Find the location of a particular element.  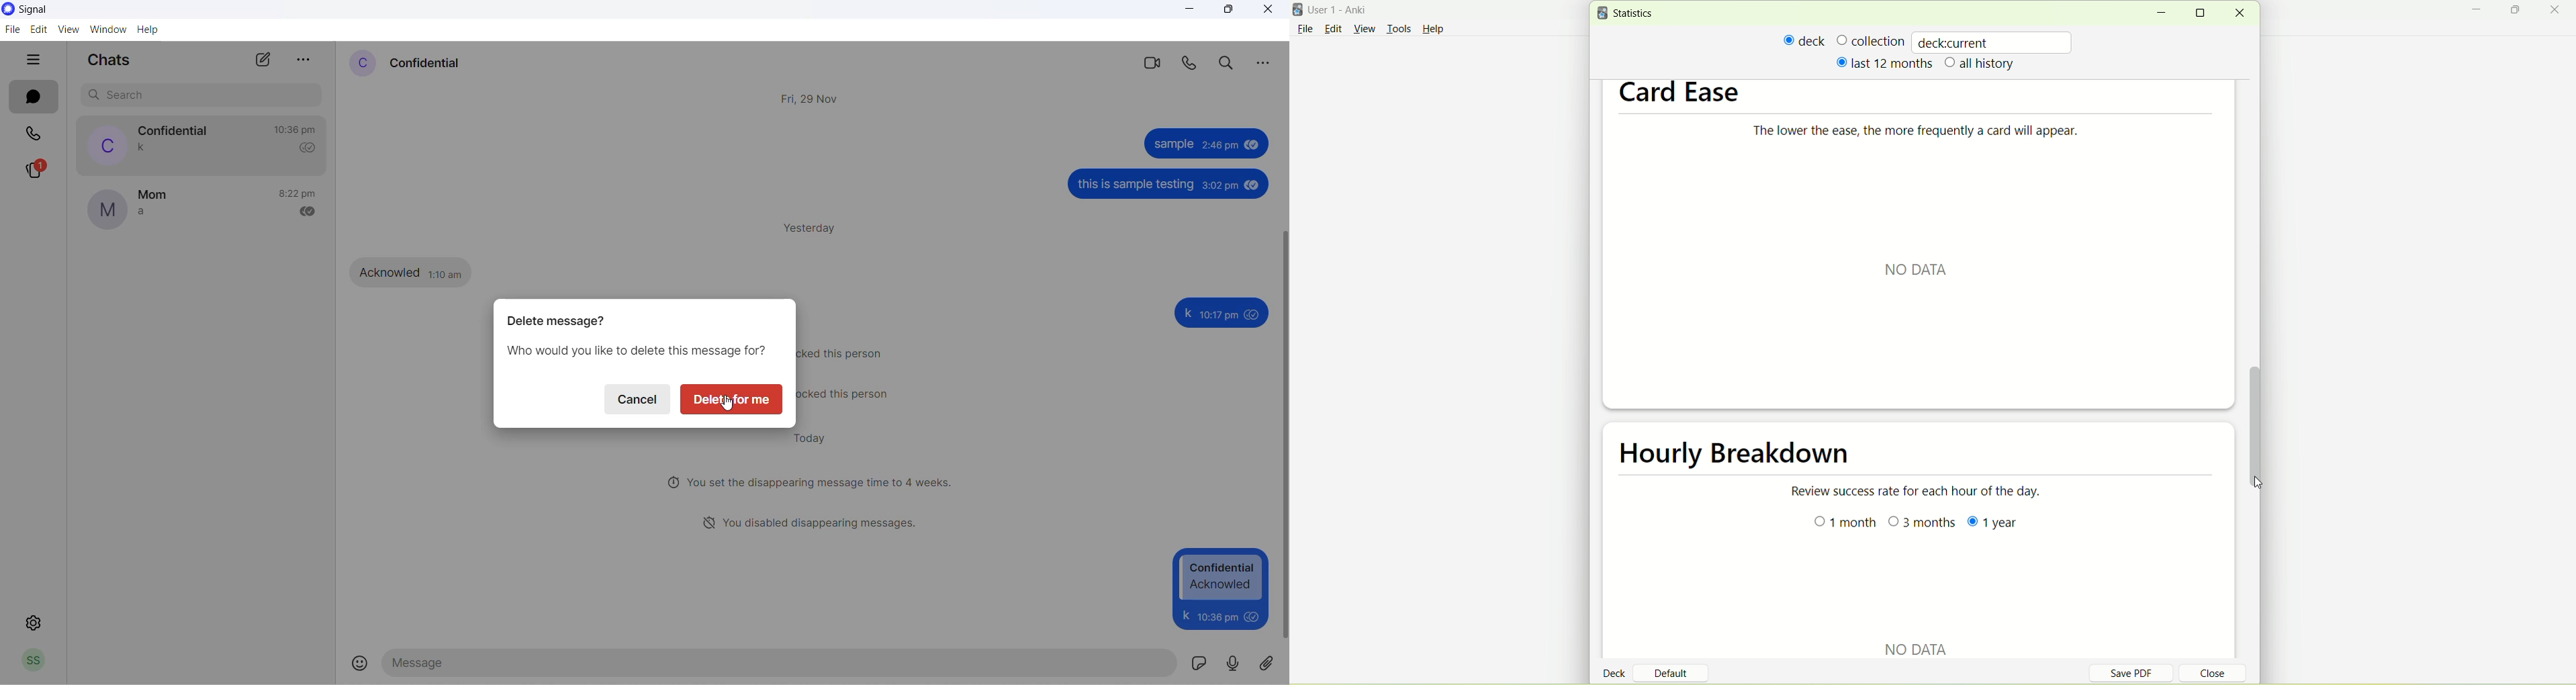

vertical scroll bar is located at coordinates (2255, 418).